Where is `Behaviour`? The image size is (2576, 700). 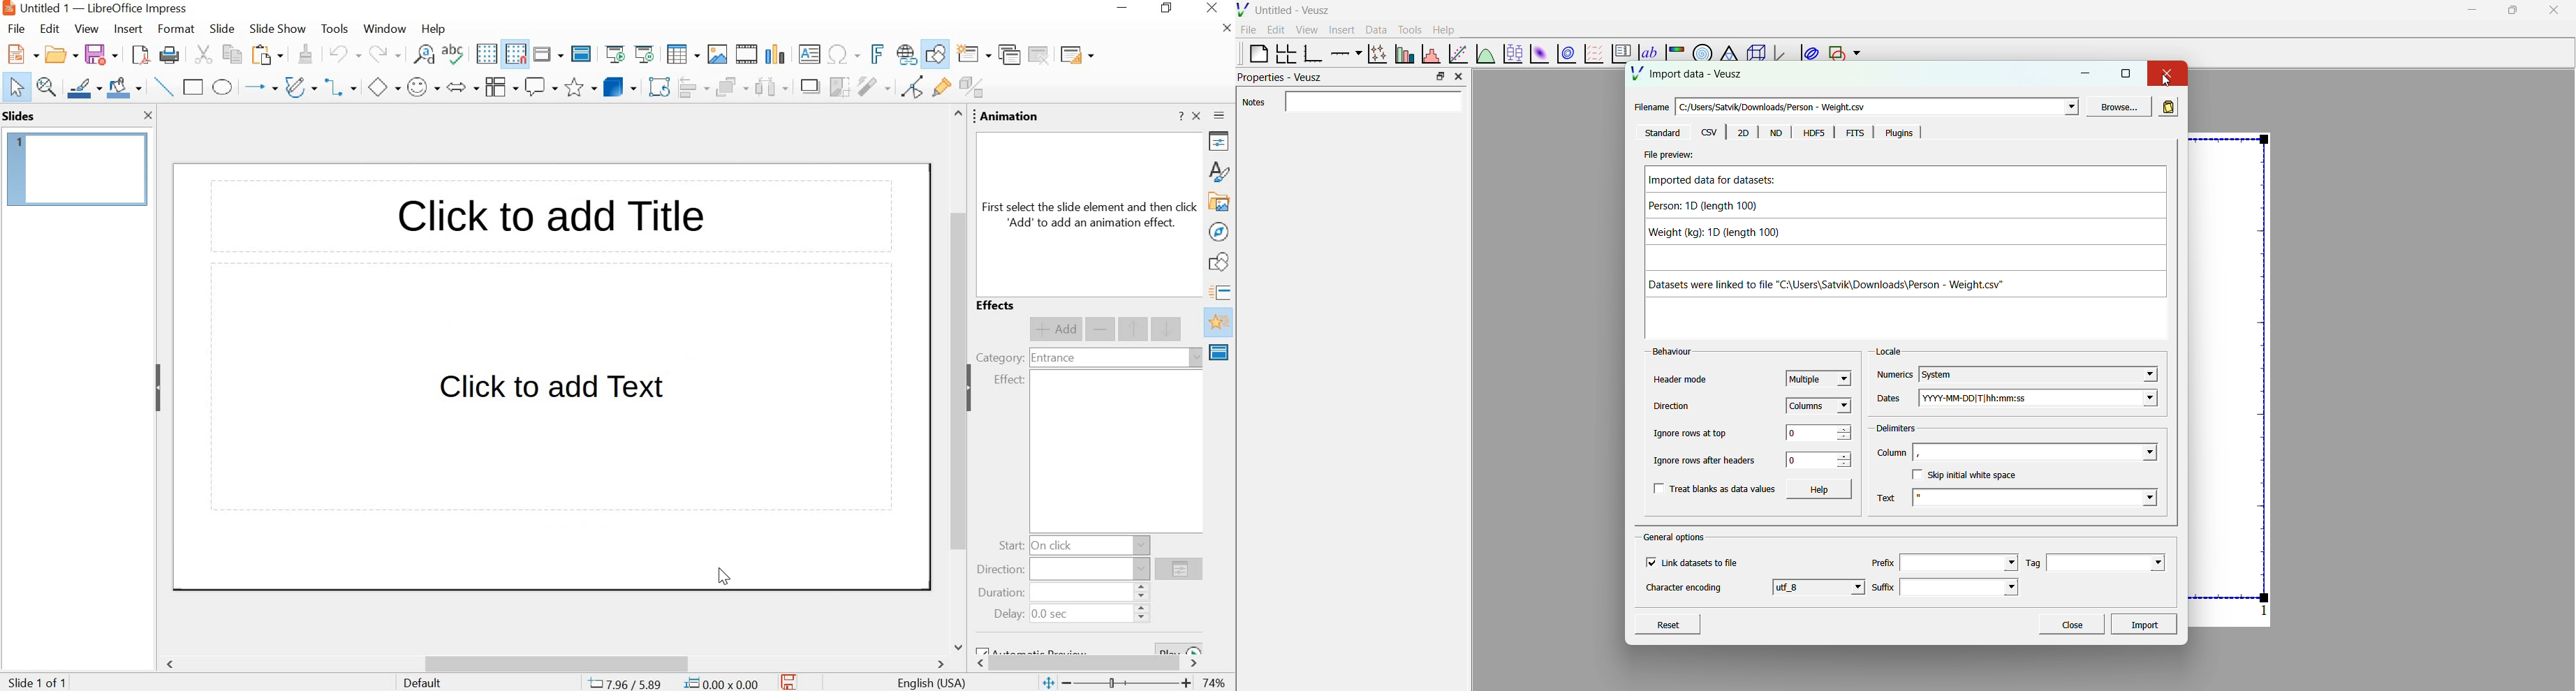
Behaviour is located at coordinates (1665, 353).